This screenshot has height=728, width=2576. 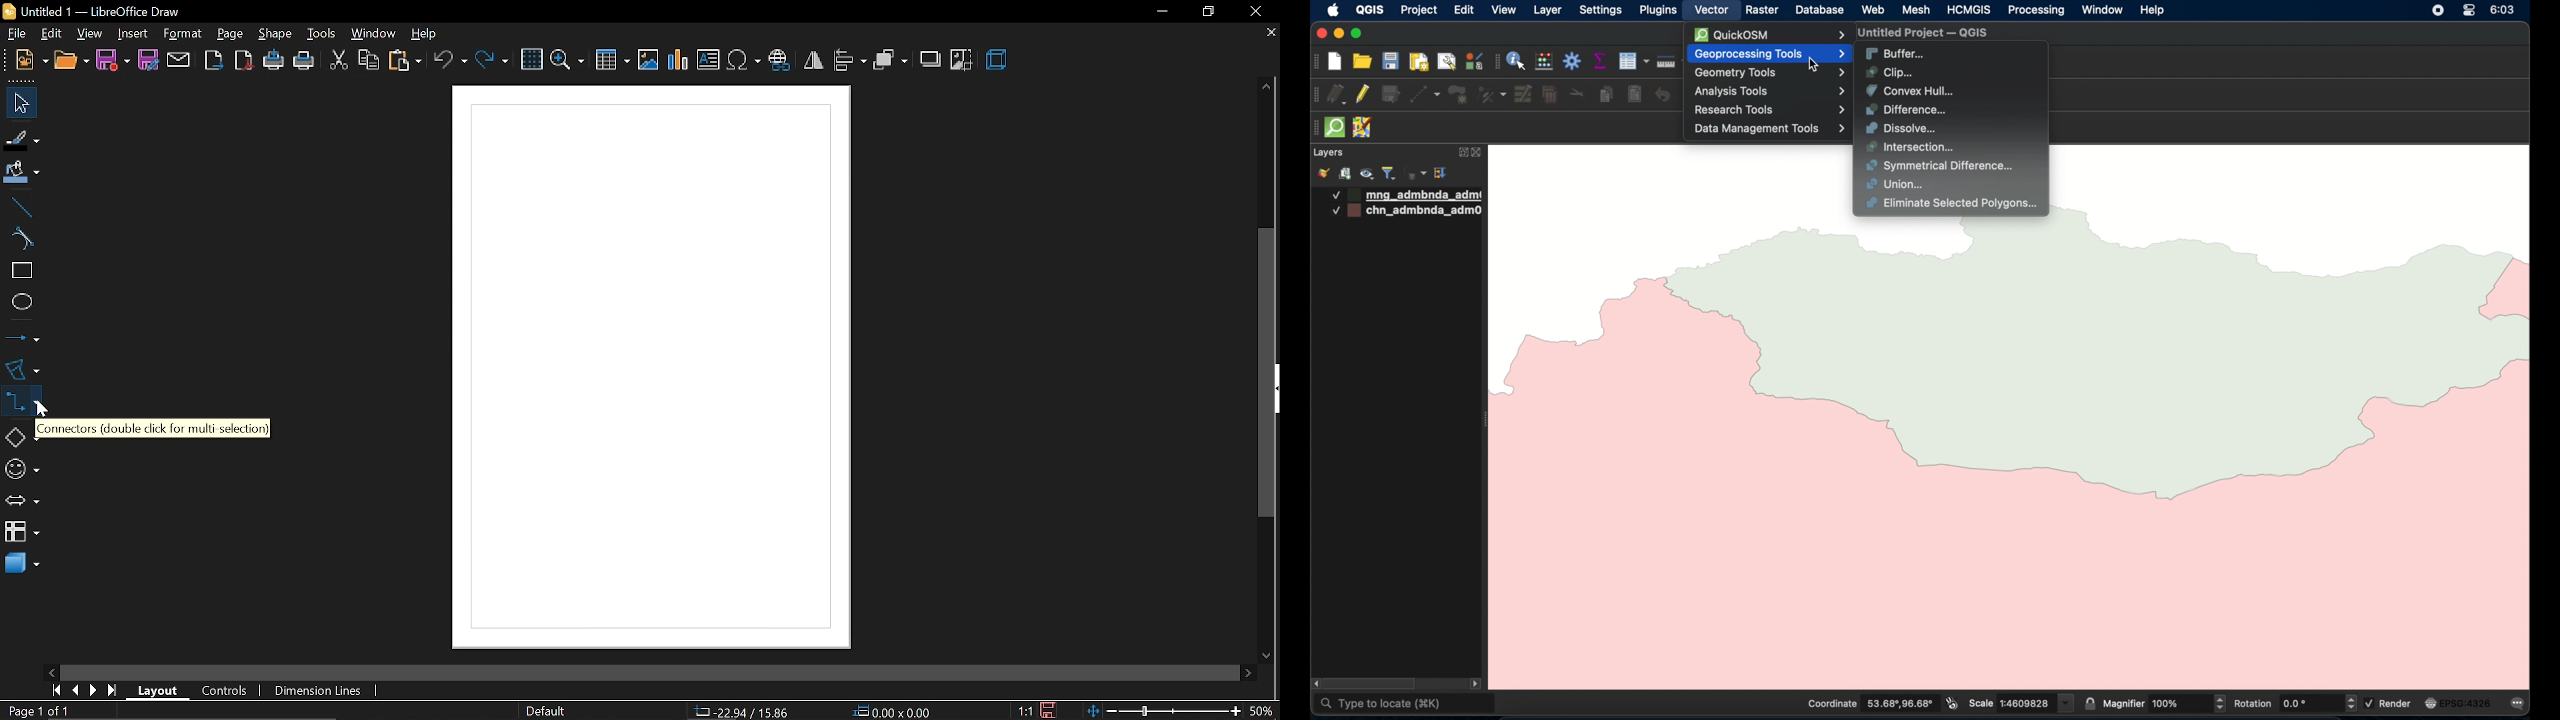 I want to click on toolbox, so click(x=1573, y=61).